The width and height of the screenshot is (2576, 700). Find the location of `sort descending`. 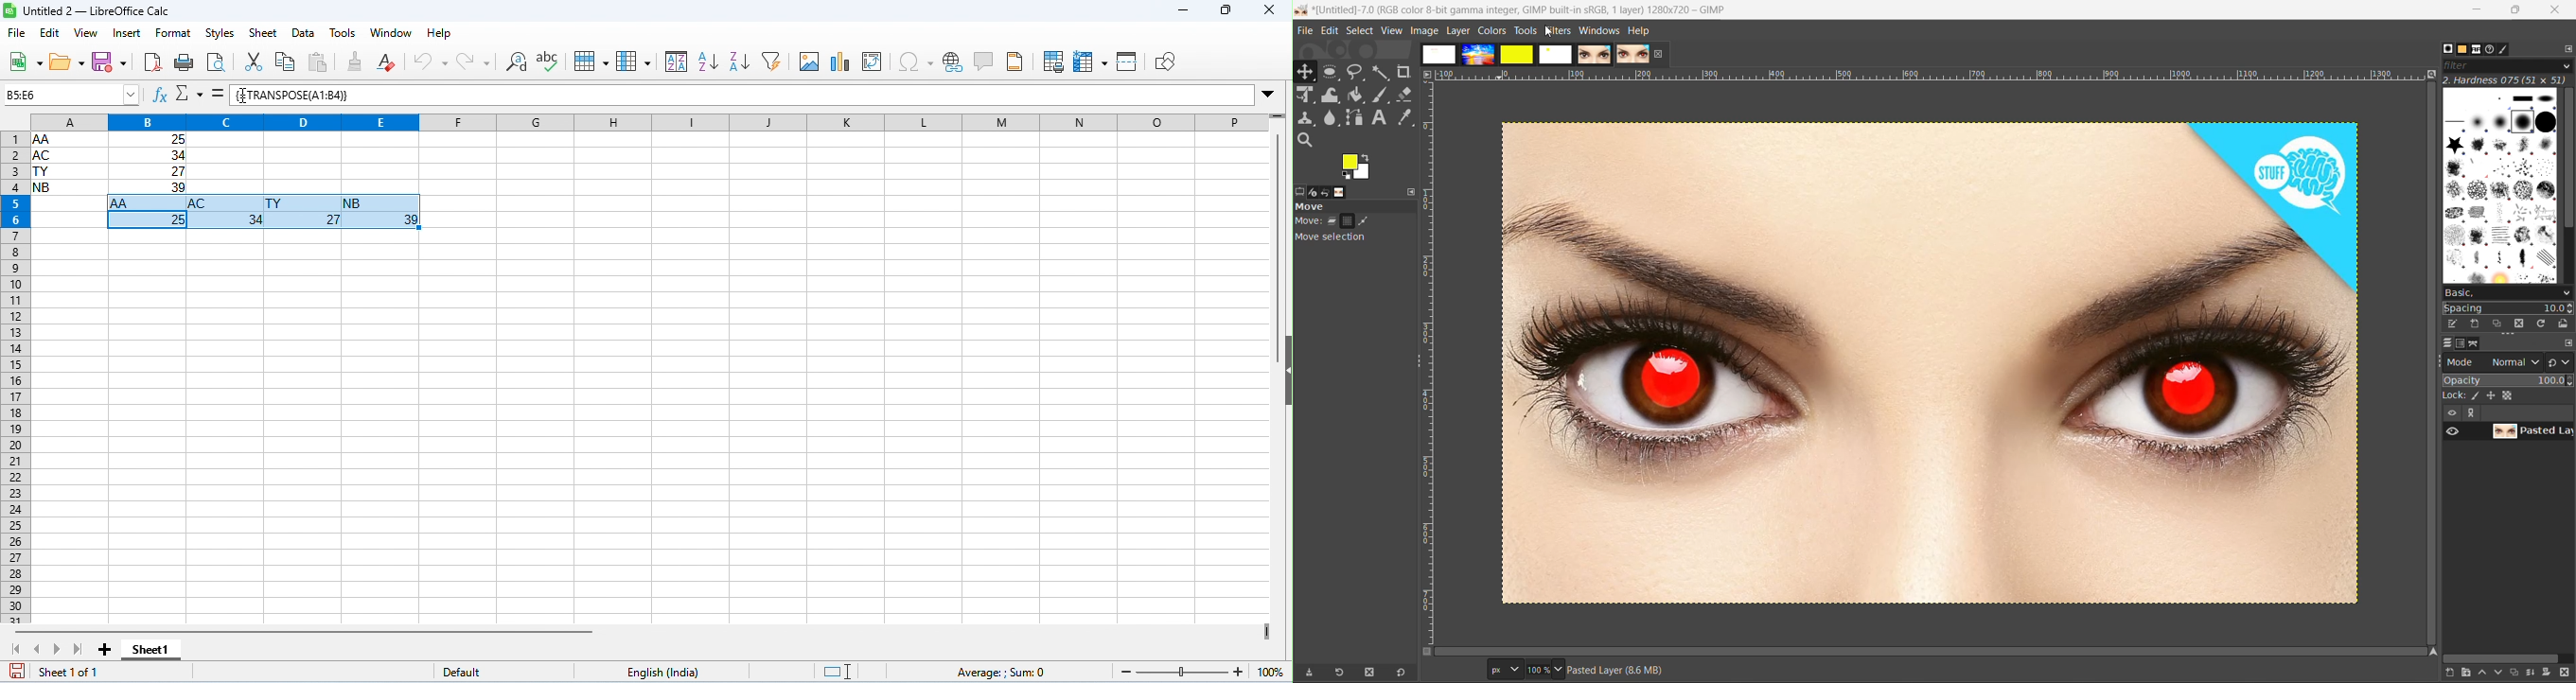

sort descending is located at coordinates (740, 61).